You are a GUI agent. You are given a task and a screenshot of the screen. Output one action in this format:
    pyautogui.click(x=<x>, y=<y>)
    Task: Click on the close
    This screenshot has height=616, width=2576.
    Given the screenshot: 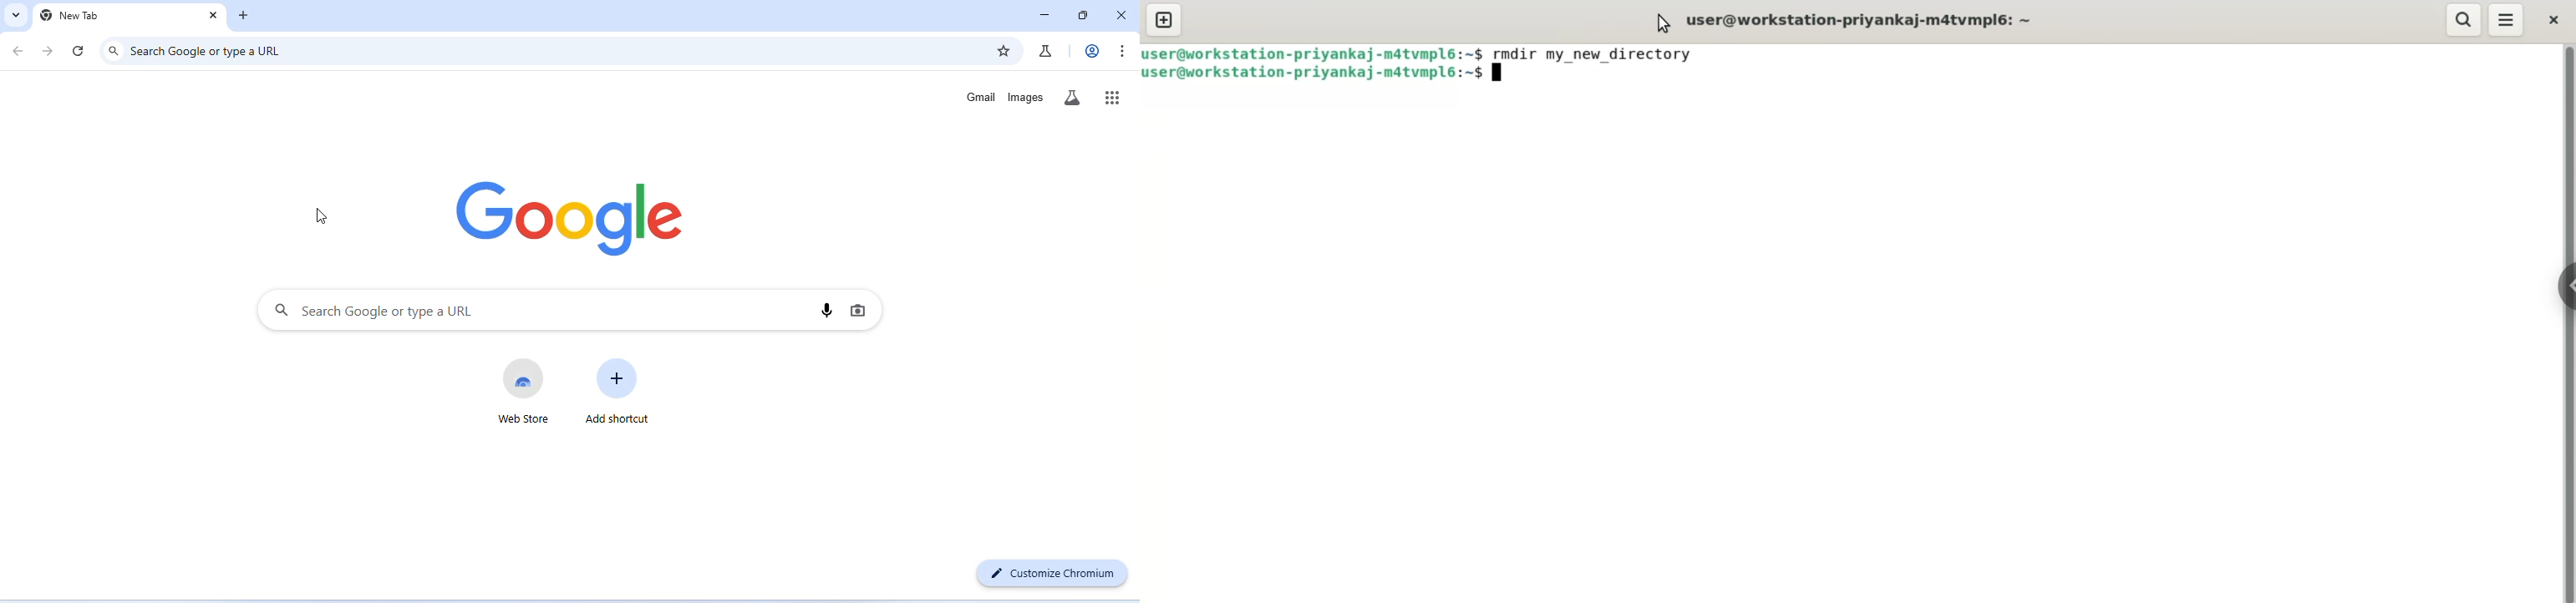 What is the action you would take?
    pyautogui.click(x=2554, y=20)
    